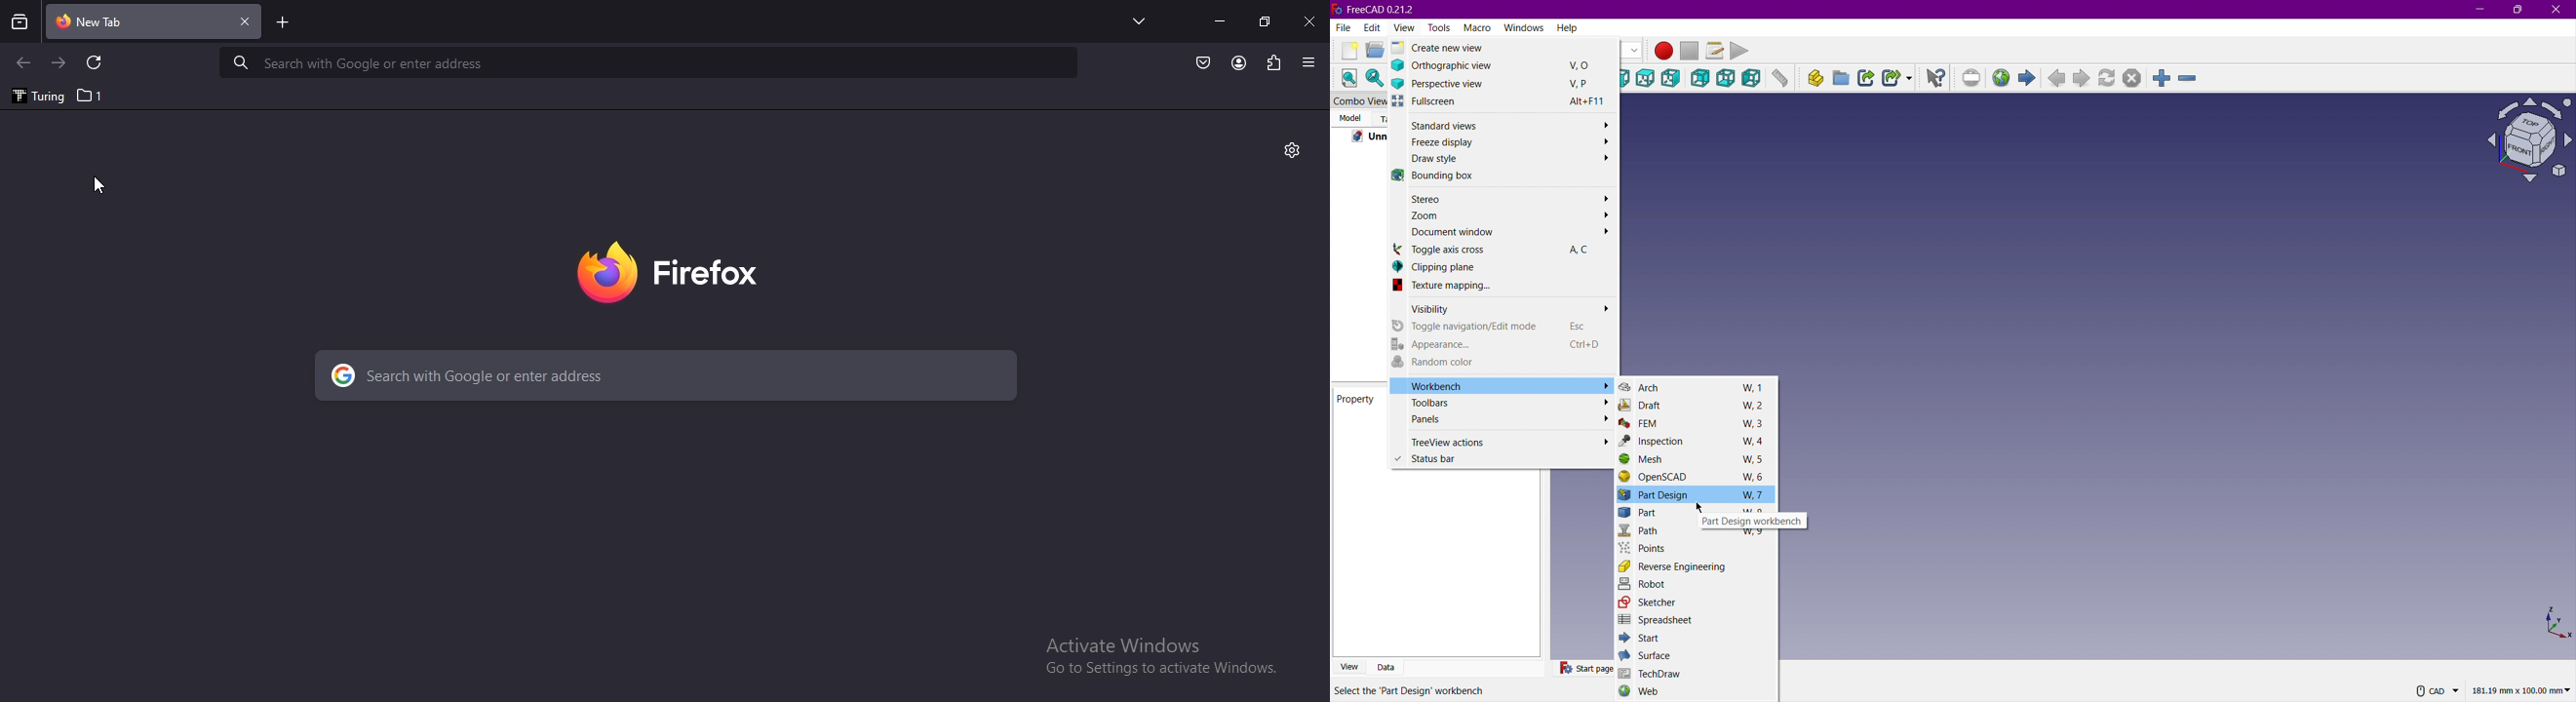  Describe the element at coordinates (1446, 286) in the screenshot. I see `Texture` at that location.